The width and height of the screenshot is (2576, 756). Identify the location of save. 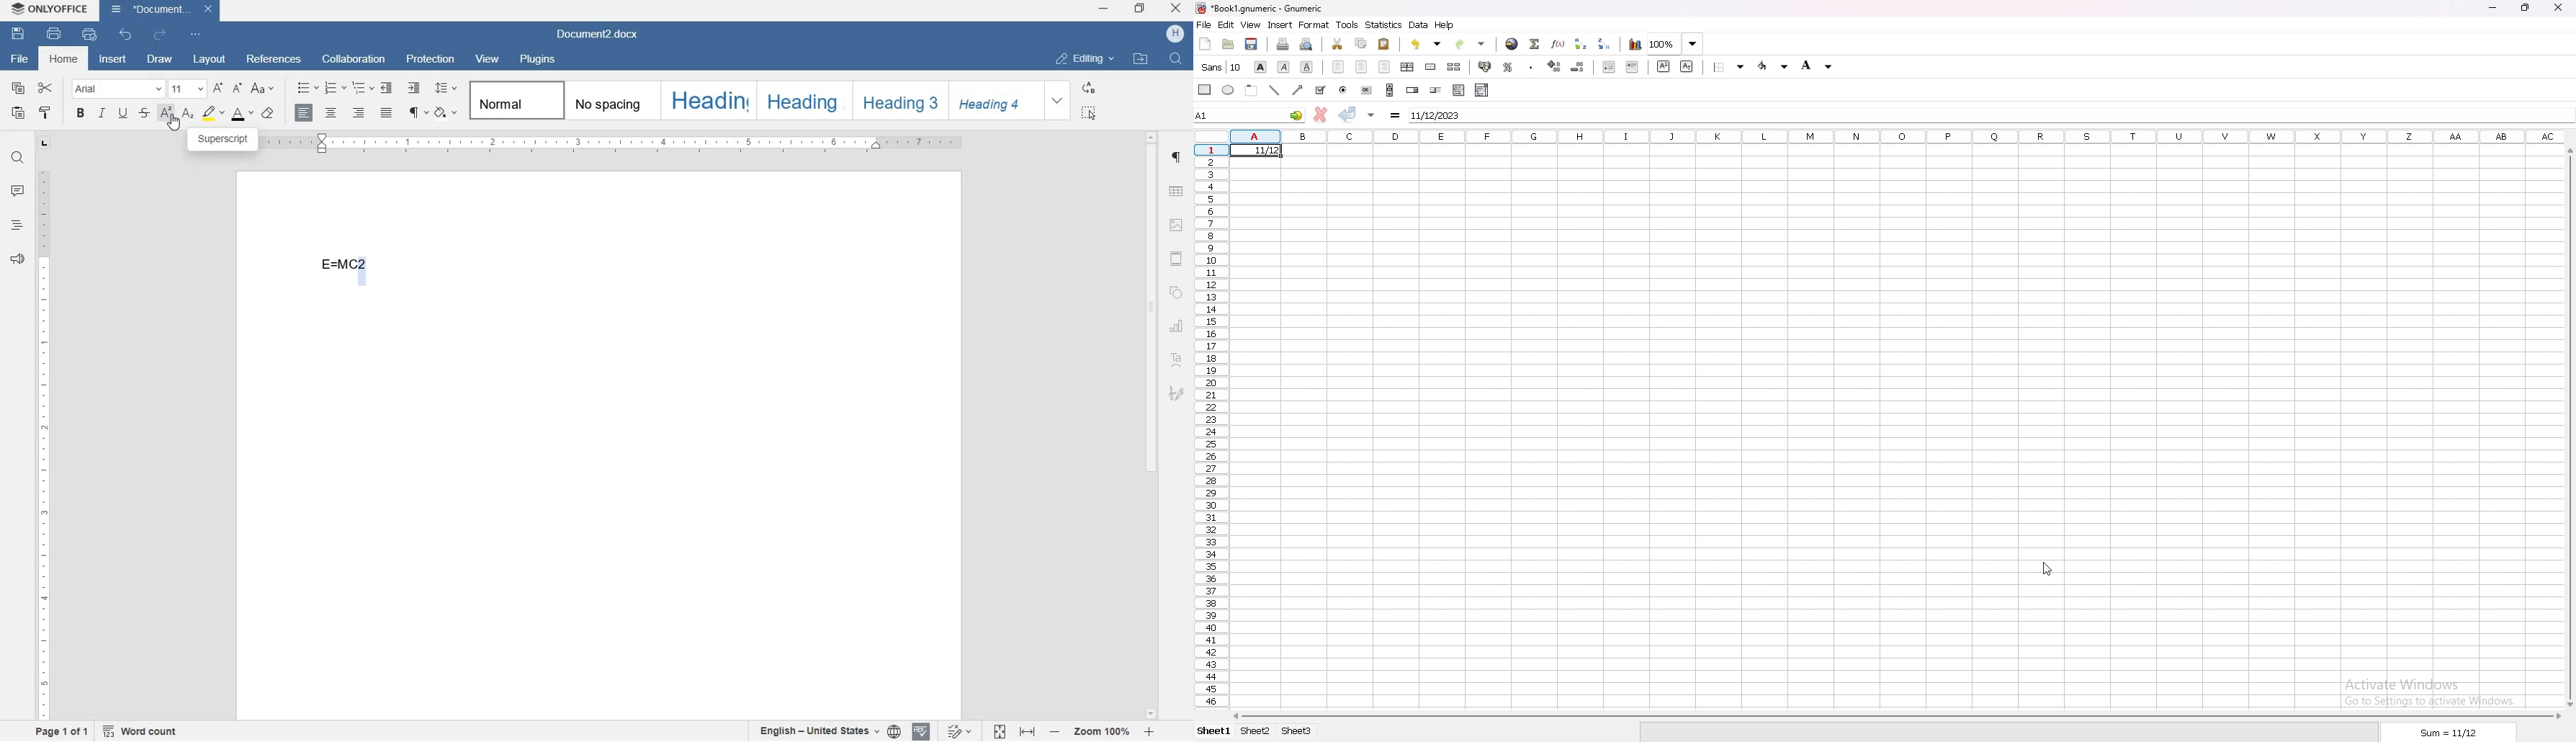
(18, 34).